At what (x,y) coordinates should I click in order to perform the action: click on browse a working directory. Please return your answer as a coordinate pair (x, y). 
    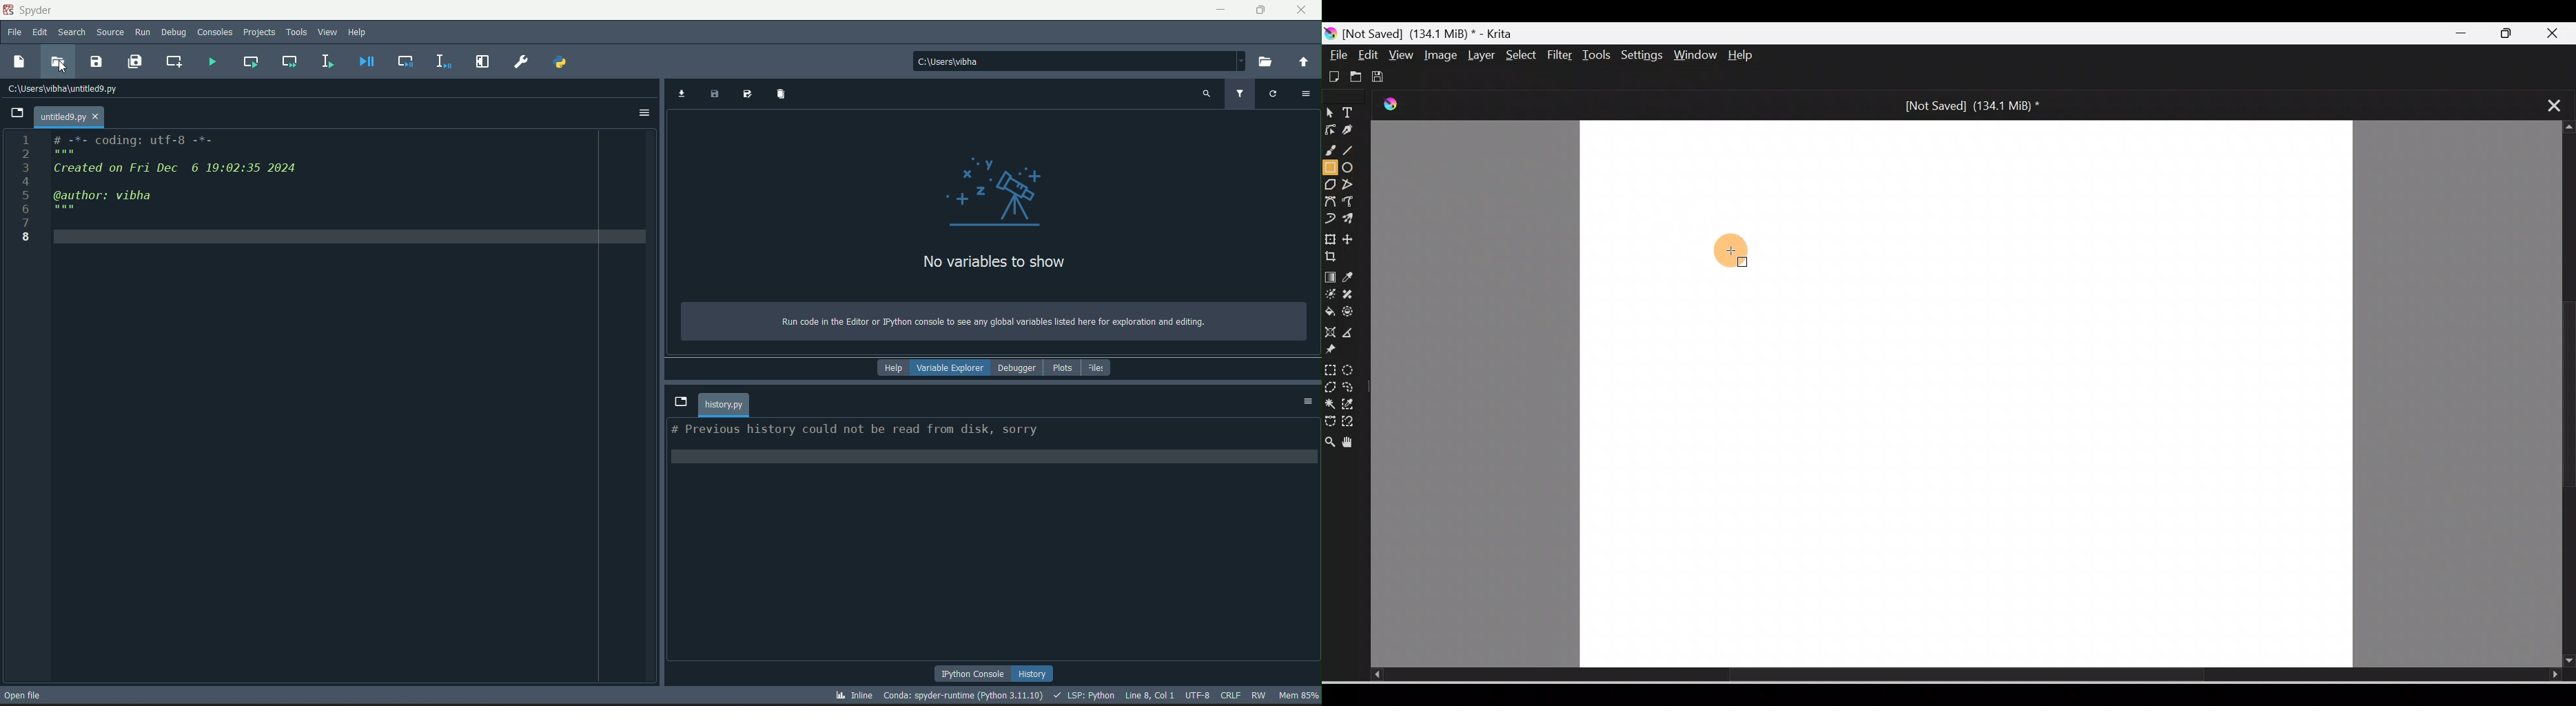
    Looking at the image, I should click on (1267, 62).